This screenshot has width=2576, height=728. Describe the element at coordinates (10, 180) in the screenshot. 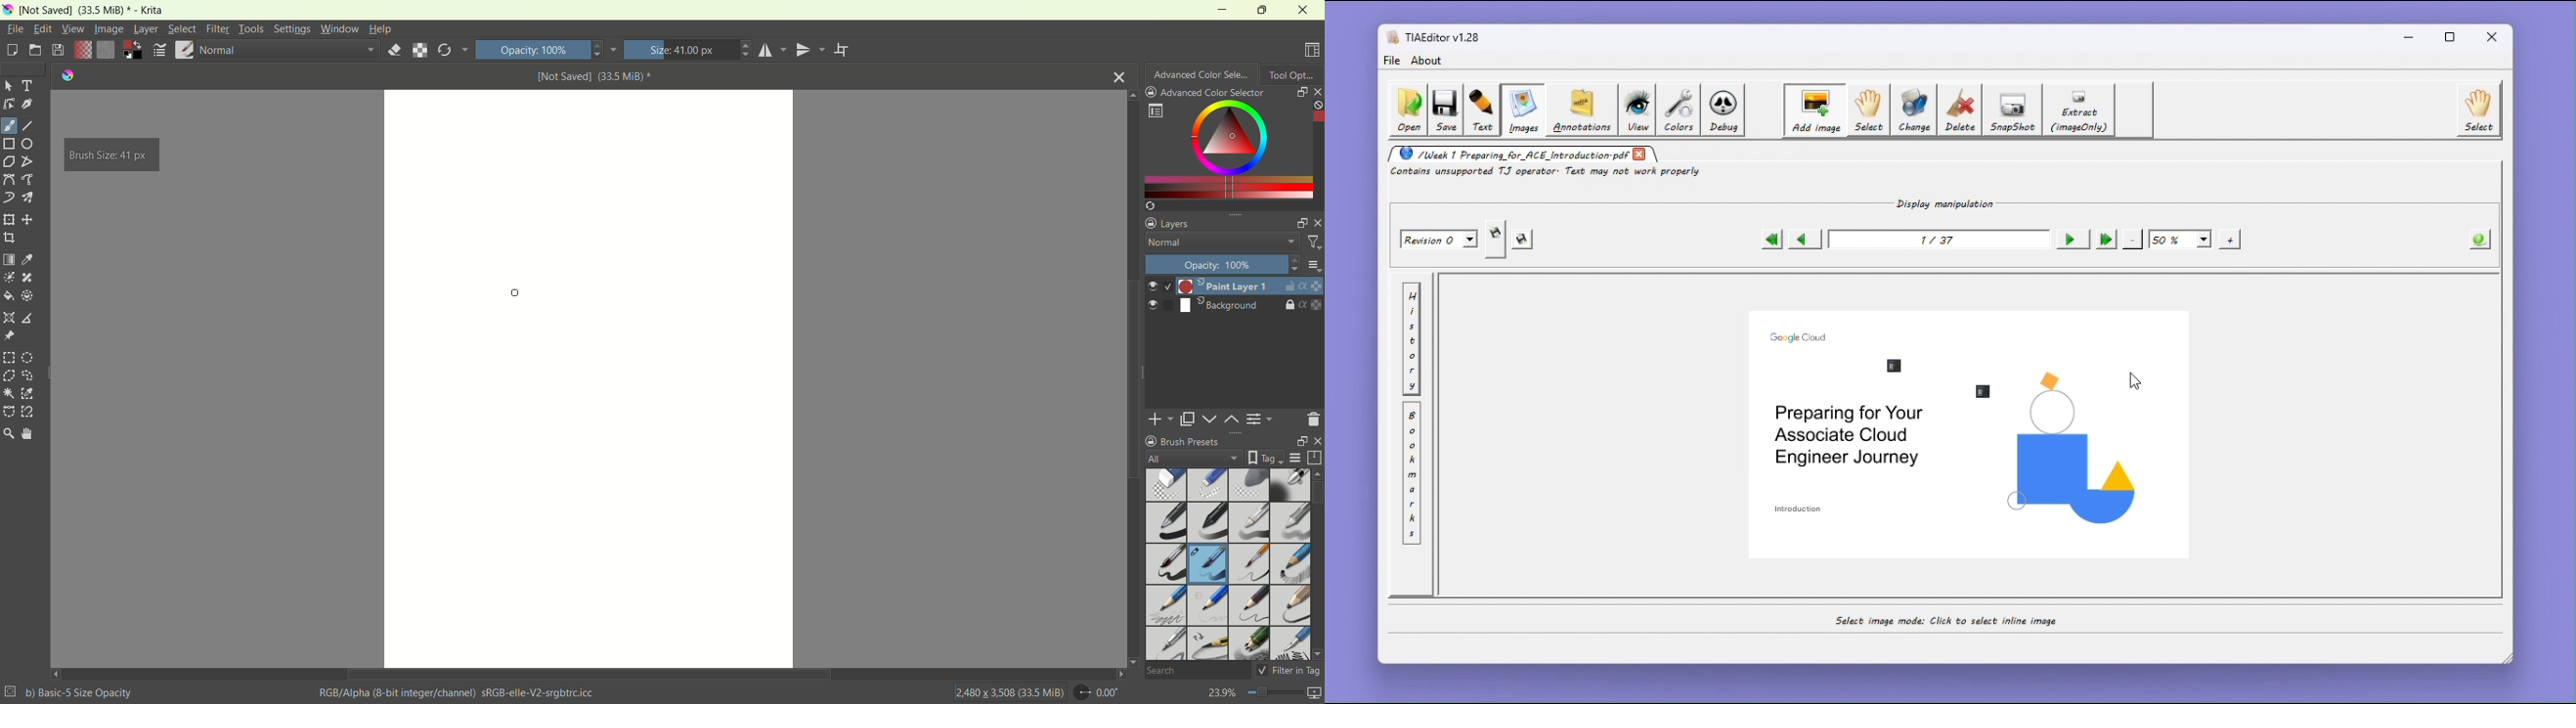

I see `bezier curve` at that location.